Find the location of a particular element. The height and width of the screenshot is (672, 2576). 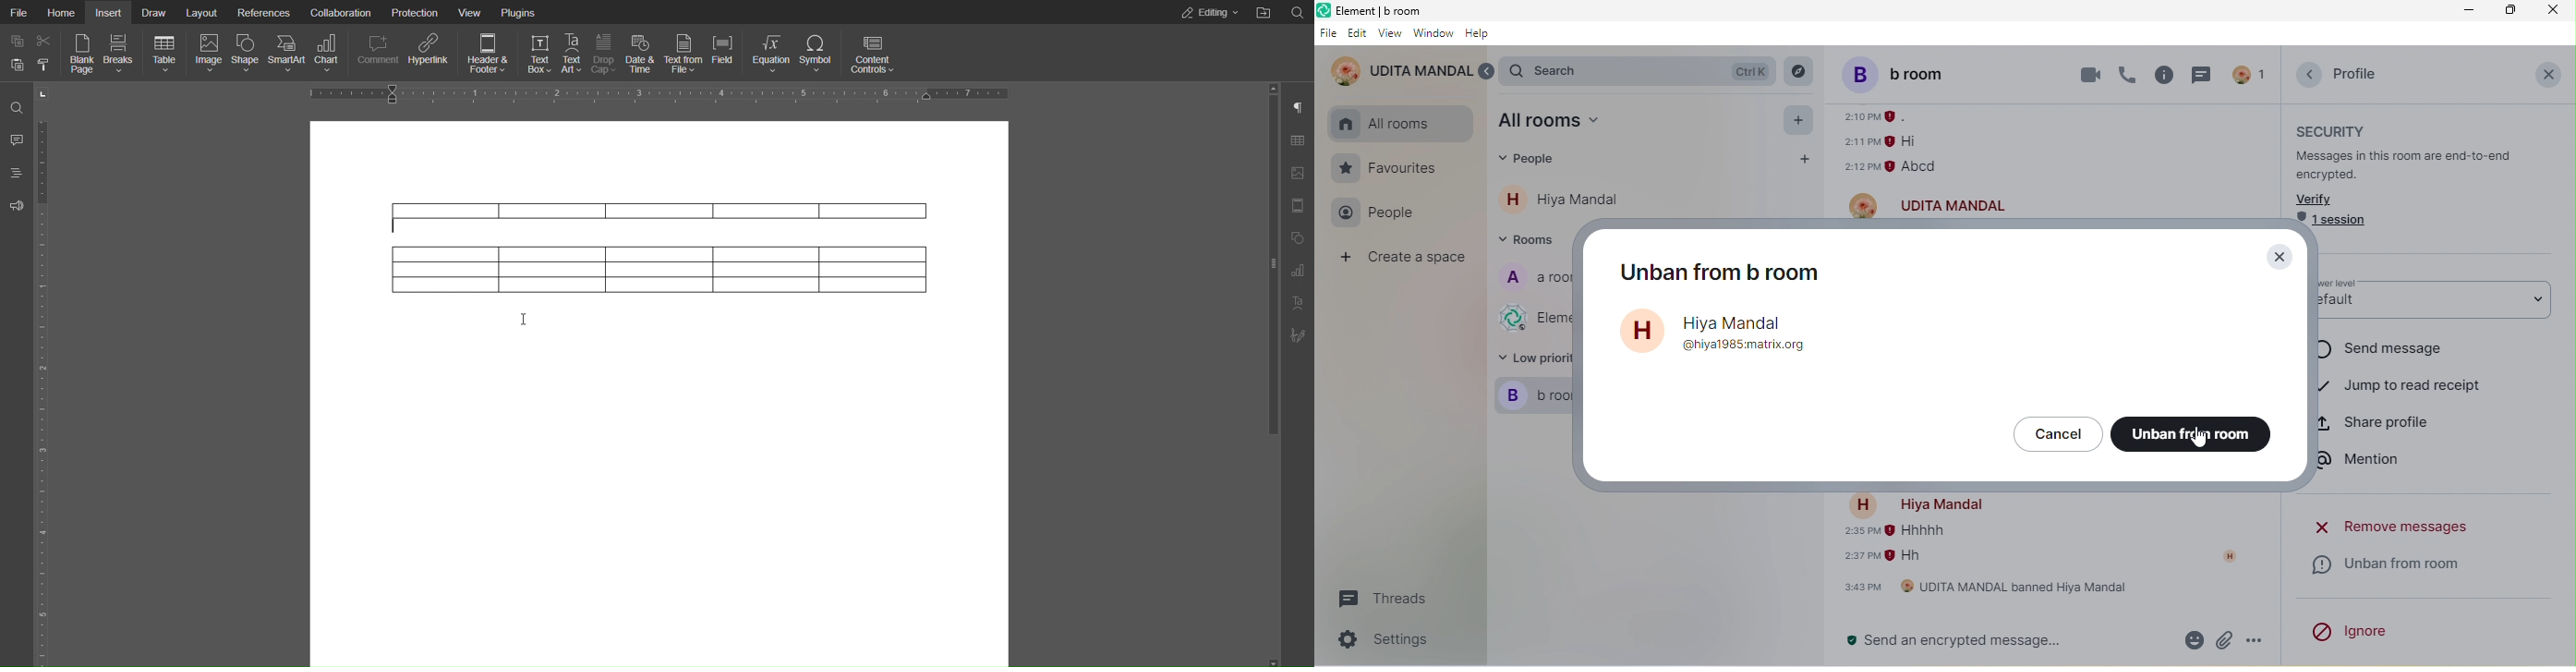

Image is located at coordinates (211, 53).